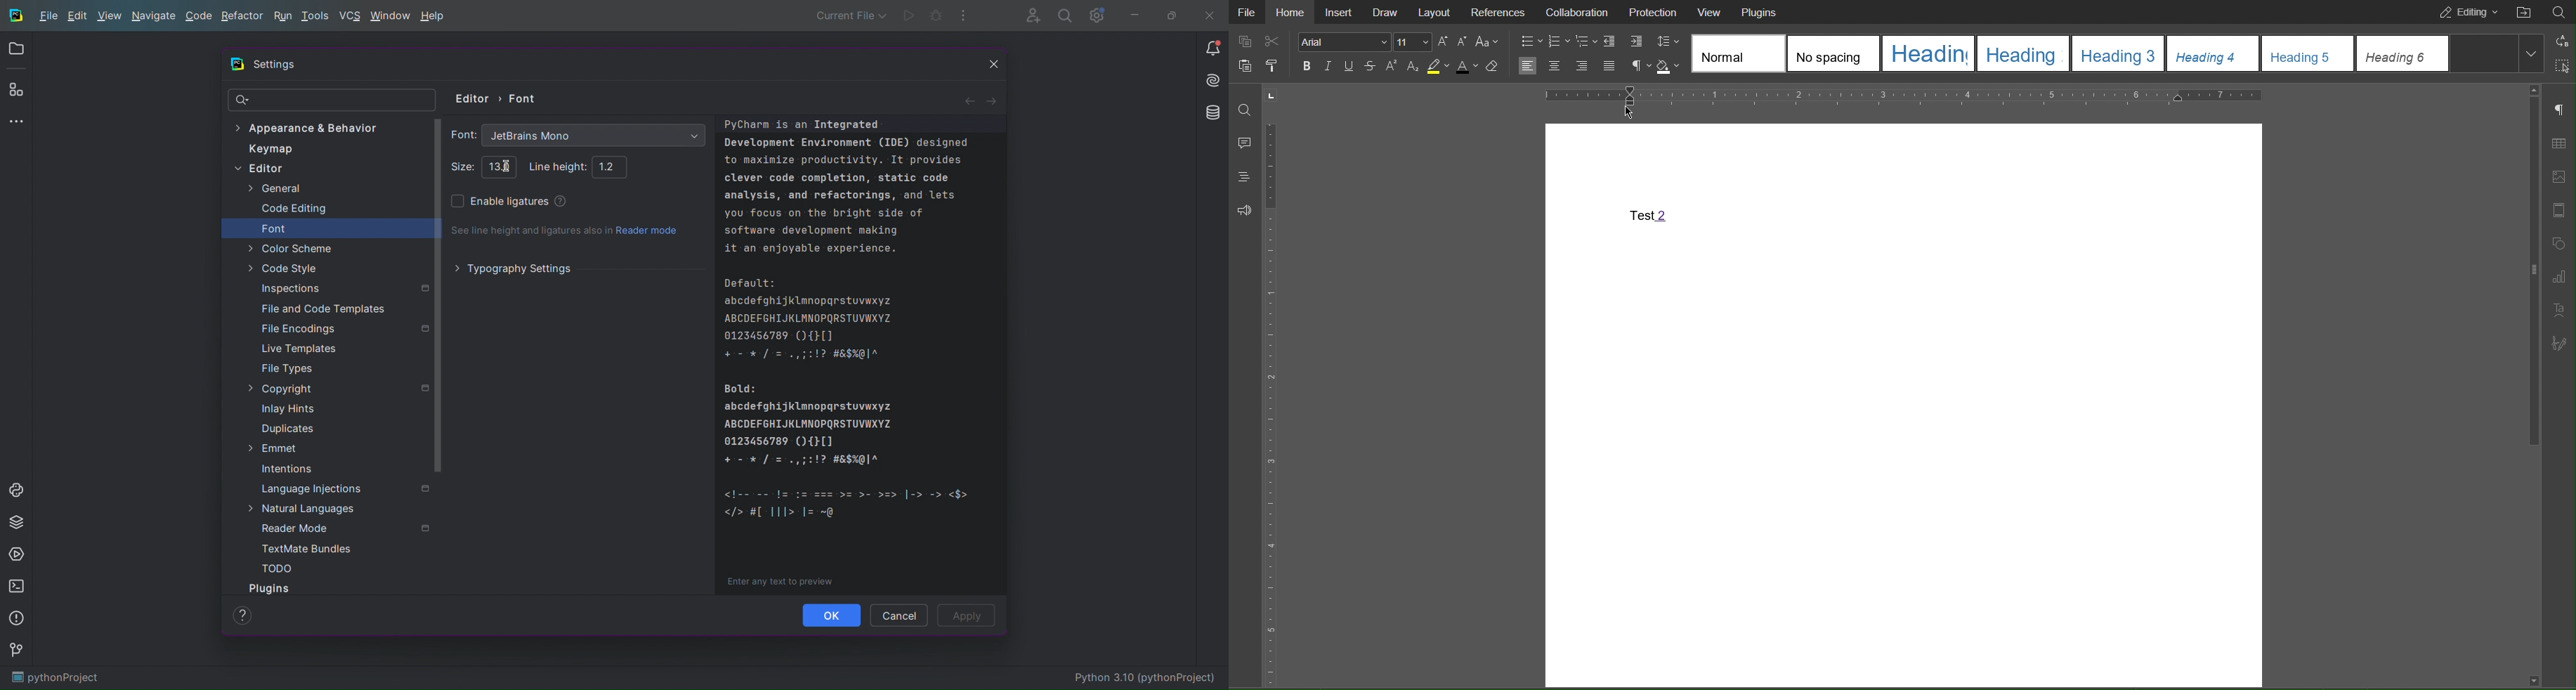 Image resolution: width=2576 pixels, height=700 pixels. I want to click on Live Templates, so click(298, 348).